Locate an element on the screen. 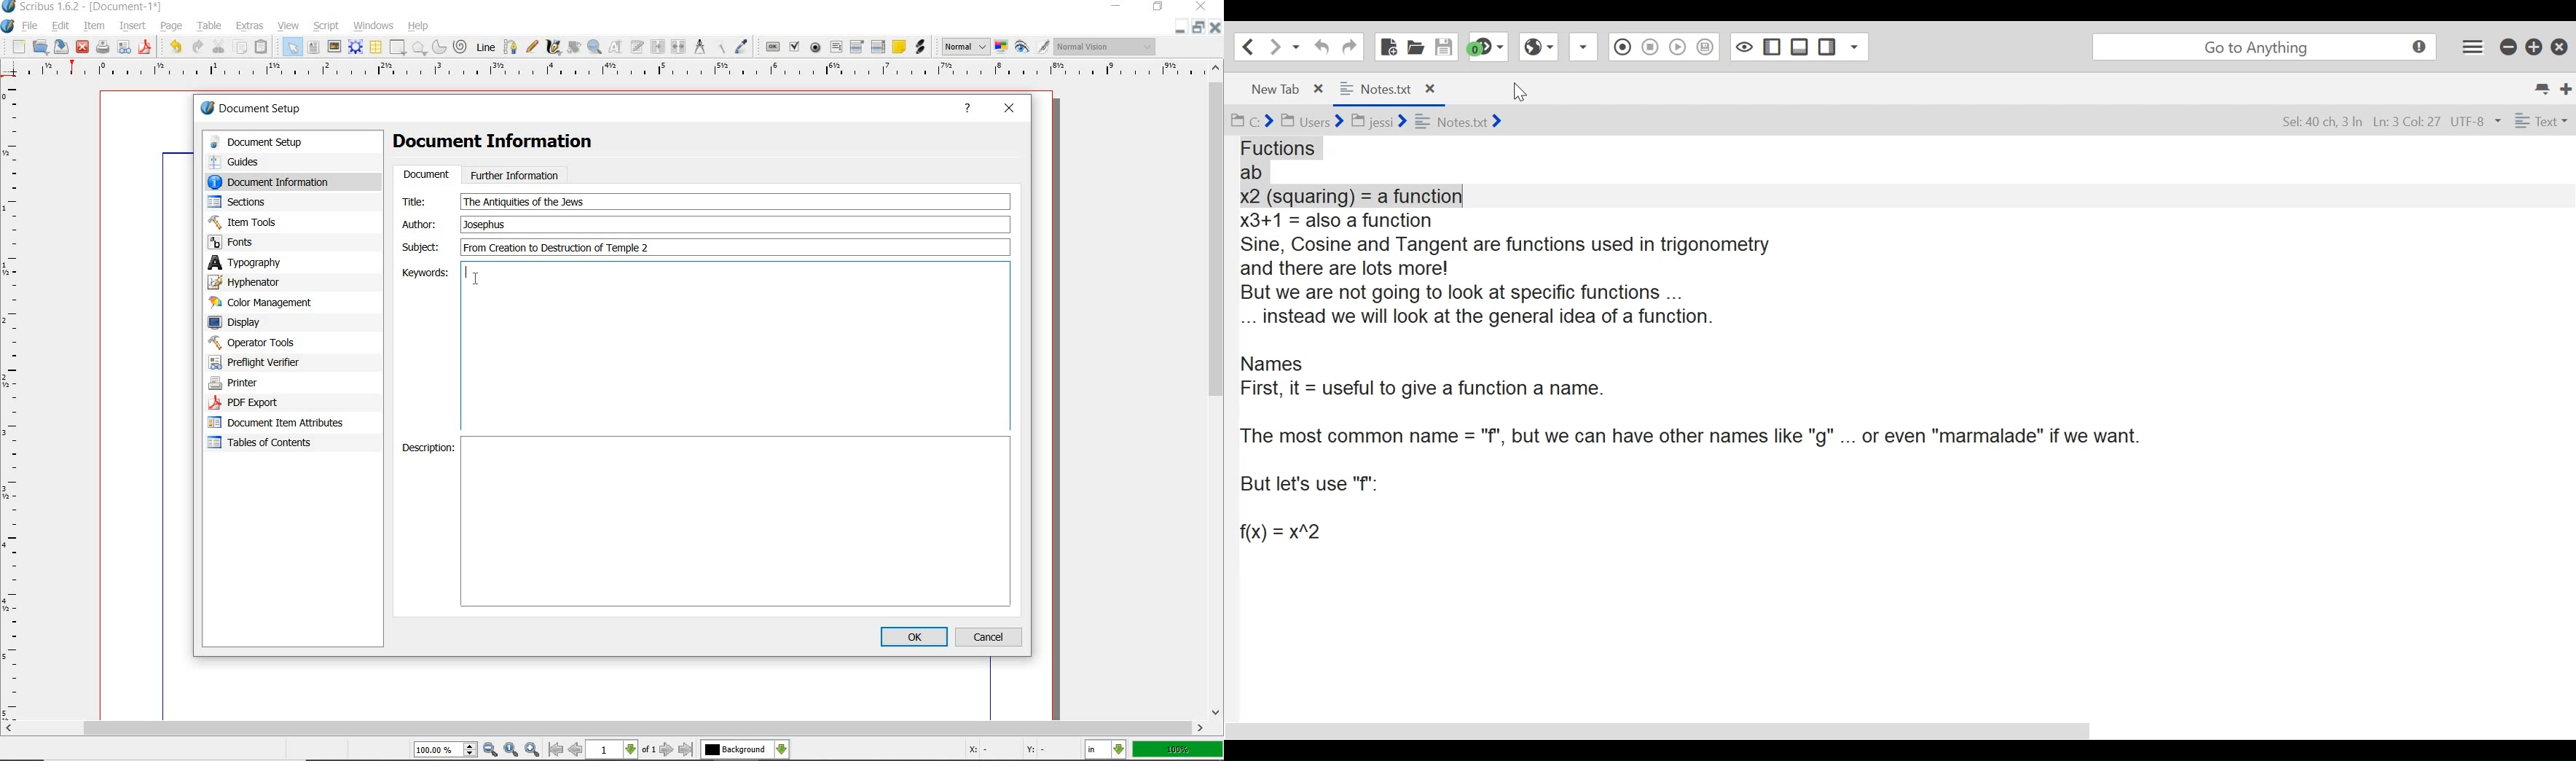 This screenshot has width=2576, height=784. close is located at coordinates (1201, 6).